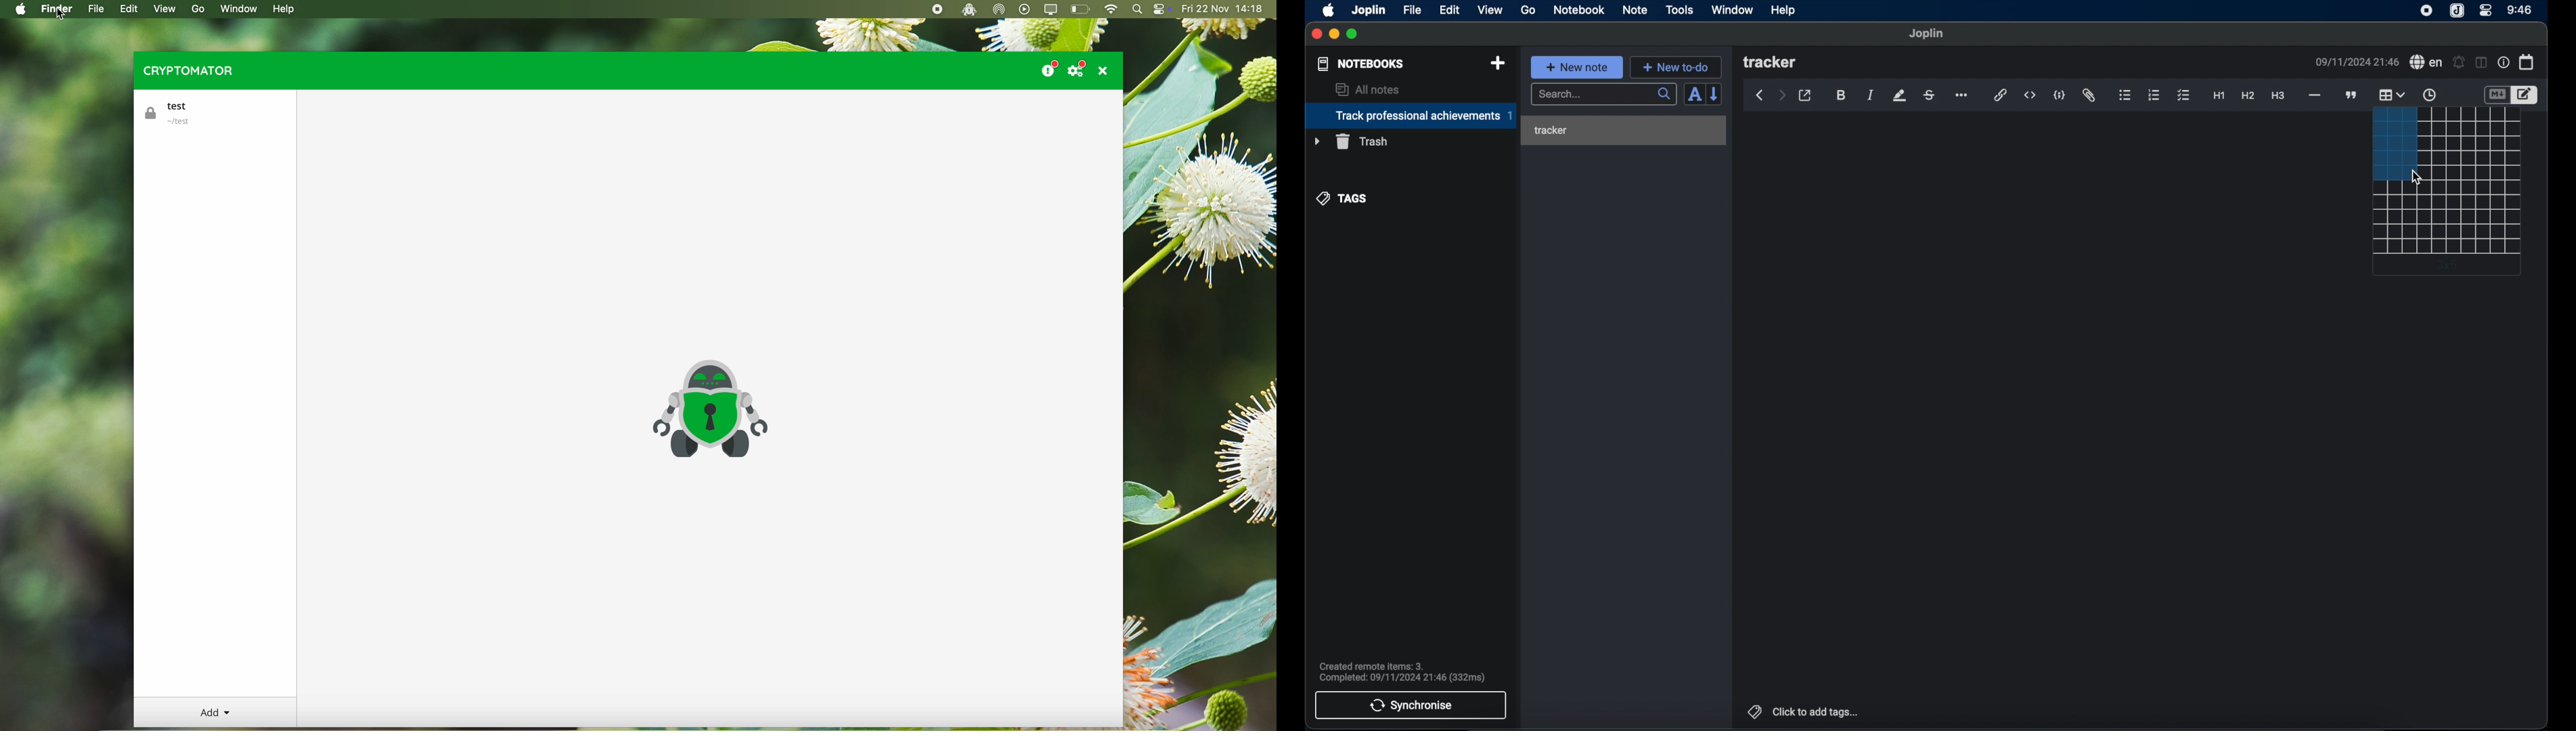 The height and width of the screenshot is (756, 2576). I want to click on table, so click(2470, 144).